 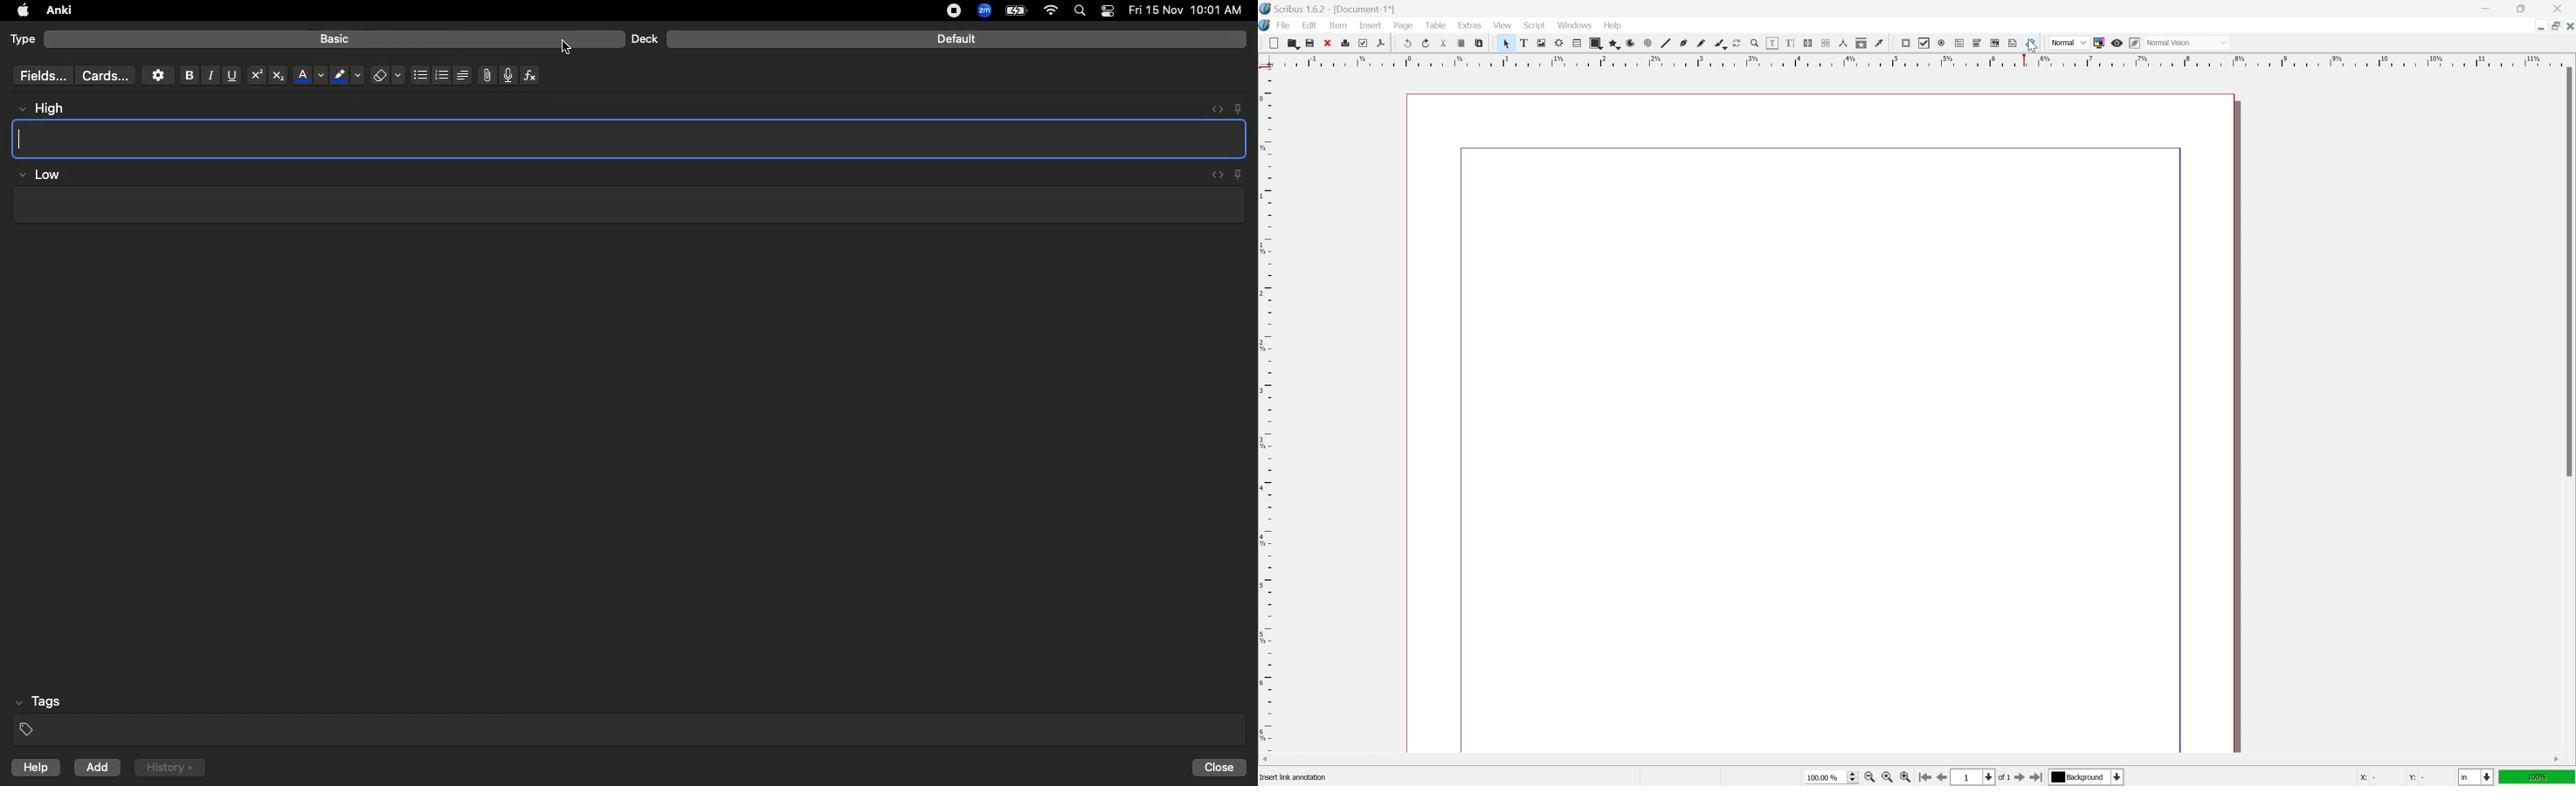 I want to click on edit contents of frame, so click(x=1773, y=43).